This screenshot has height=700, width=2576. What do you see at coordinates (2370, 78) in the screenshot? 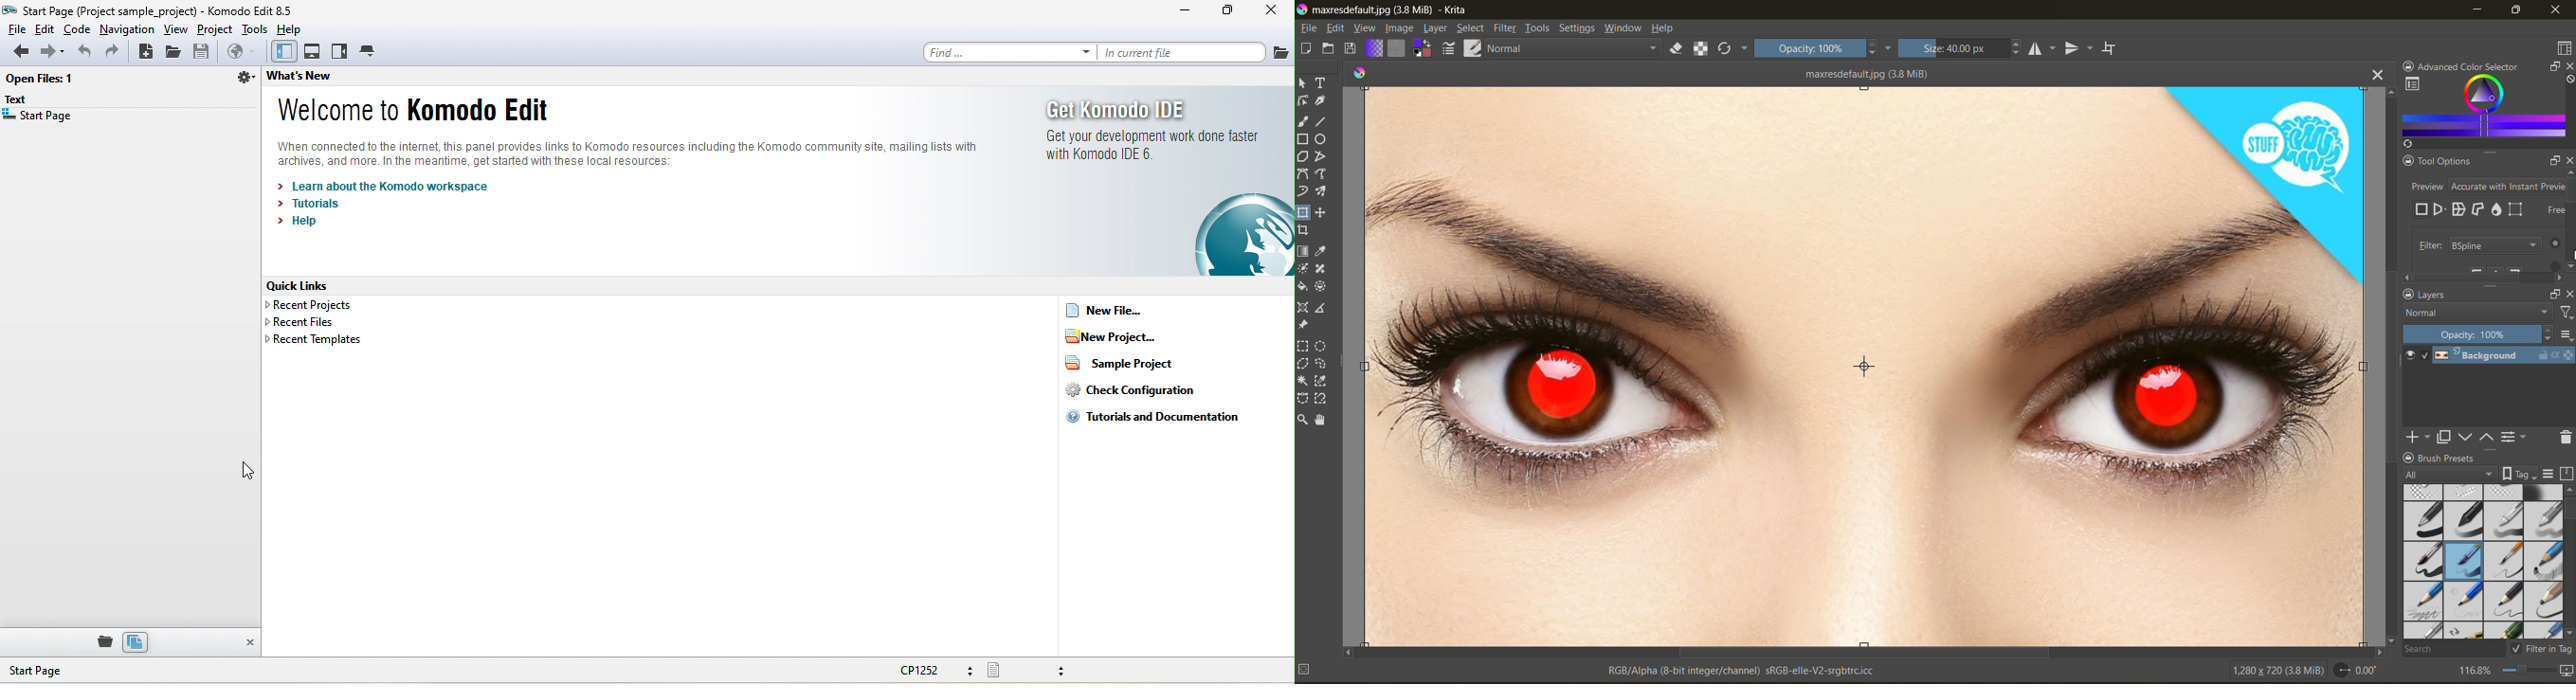
I see `close tab` at bounding box center [2370, 78].